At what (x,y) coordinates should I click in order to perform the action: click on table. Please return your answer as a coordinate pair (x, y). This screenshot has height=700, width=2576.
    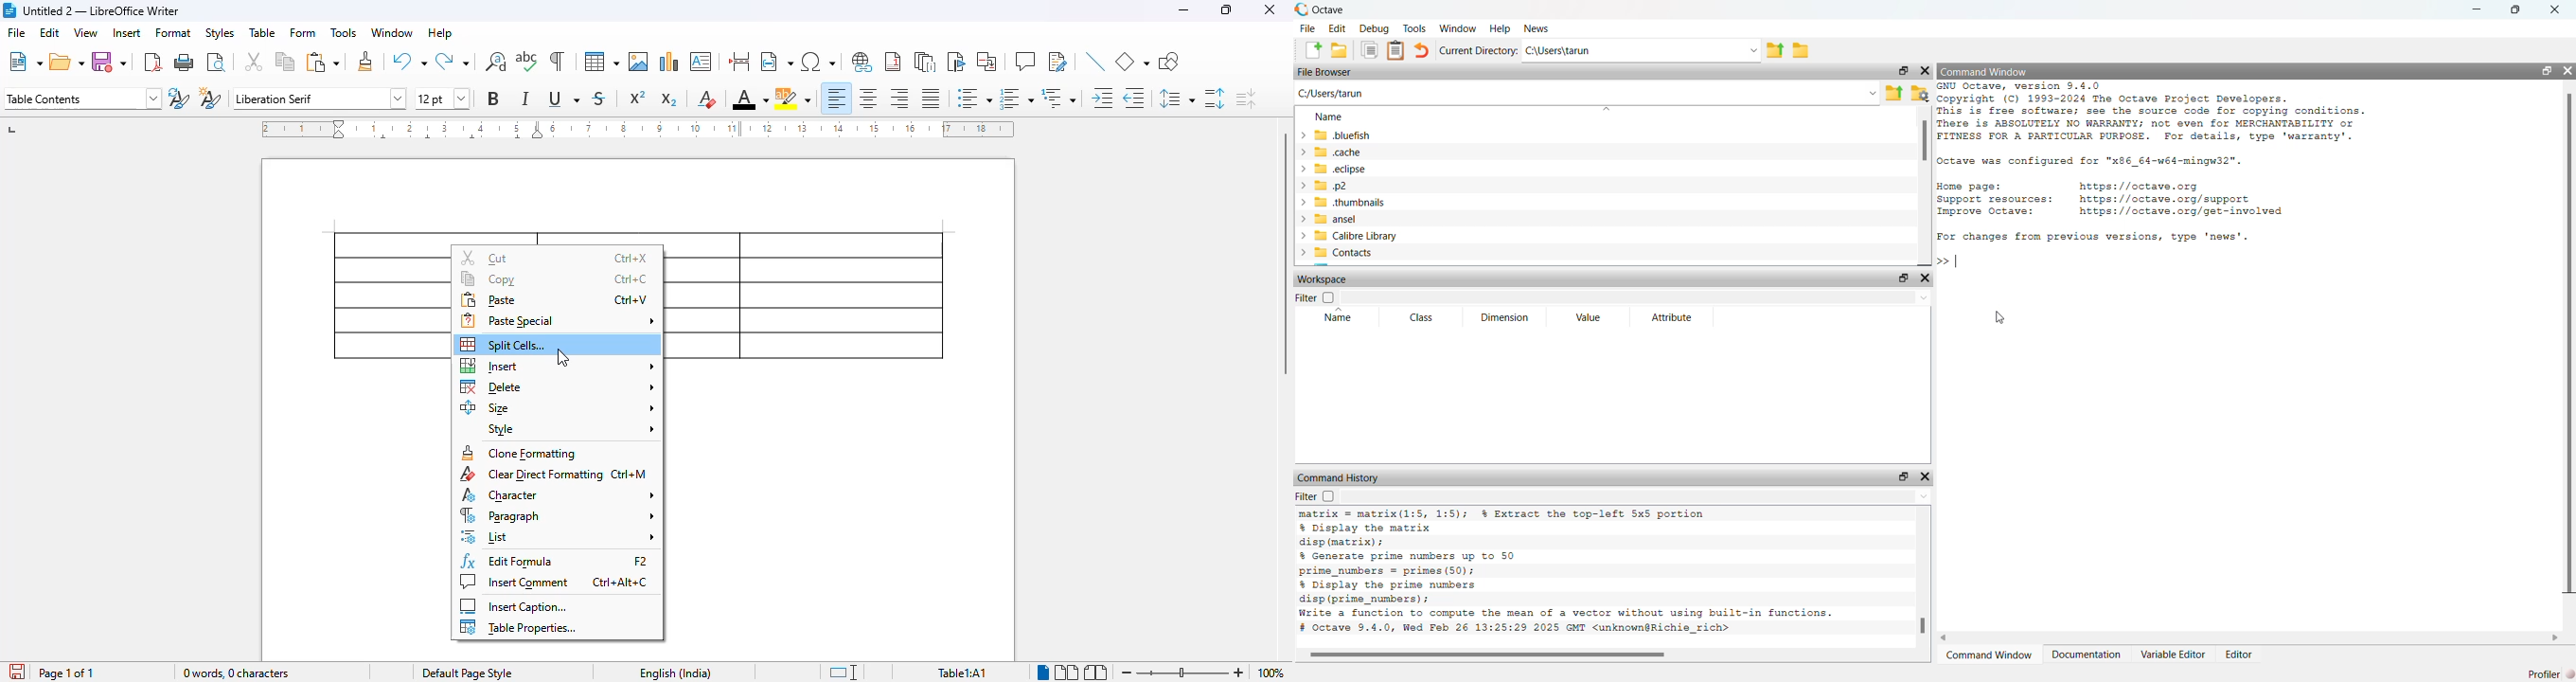
    Looking at the image, I should click on (262, 31).